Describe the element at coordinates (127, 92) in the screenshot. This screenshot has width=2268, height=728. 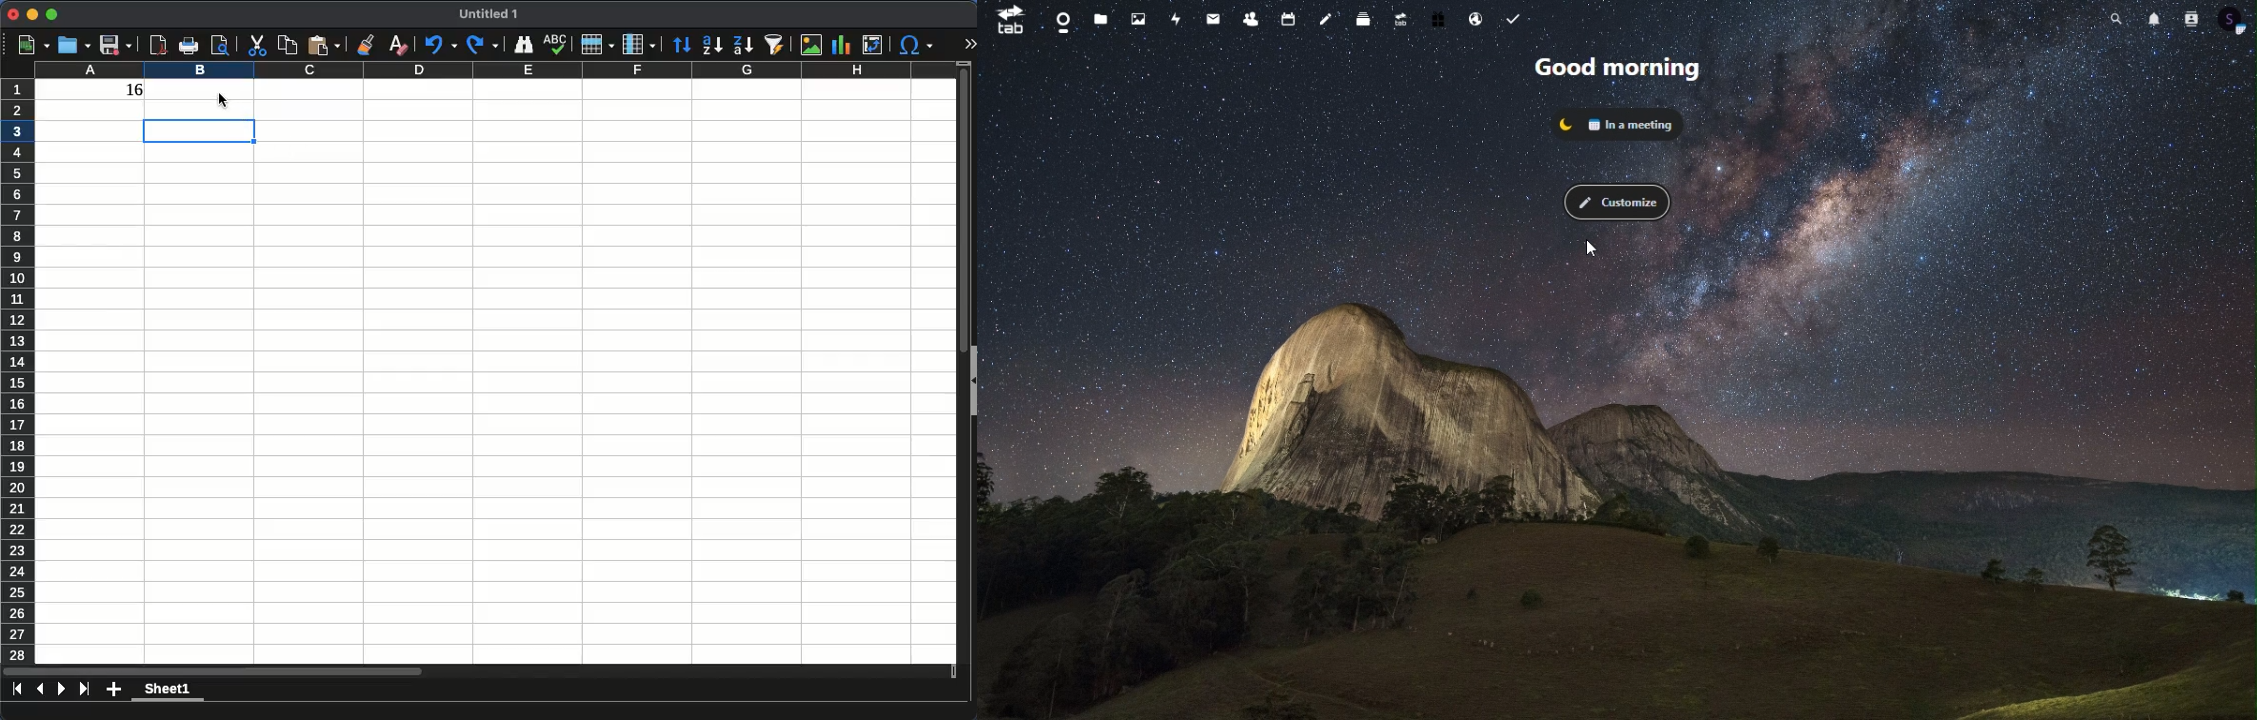
I see `16` at that location.